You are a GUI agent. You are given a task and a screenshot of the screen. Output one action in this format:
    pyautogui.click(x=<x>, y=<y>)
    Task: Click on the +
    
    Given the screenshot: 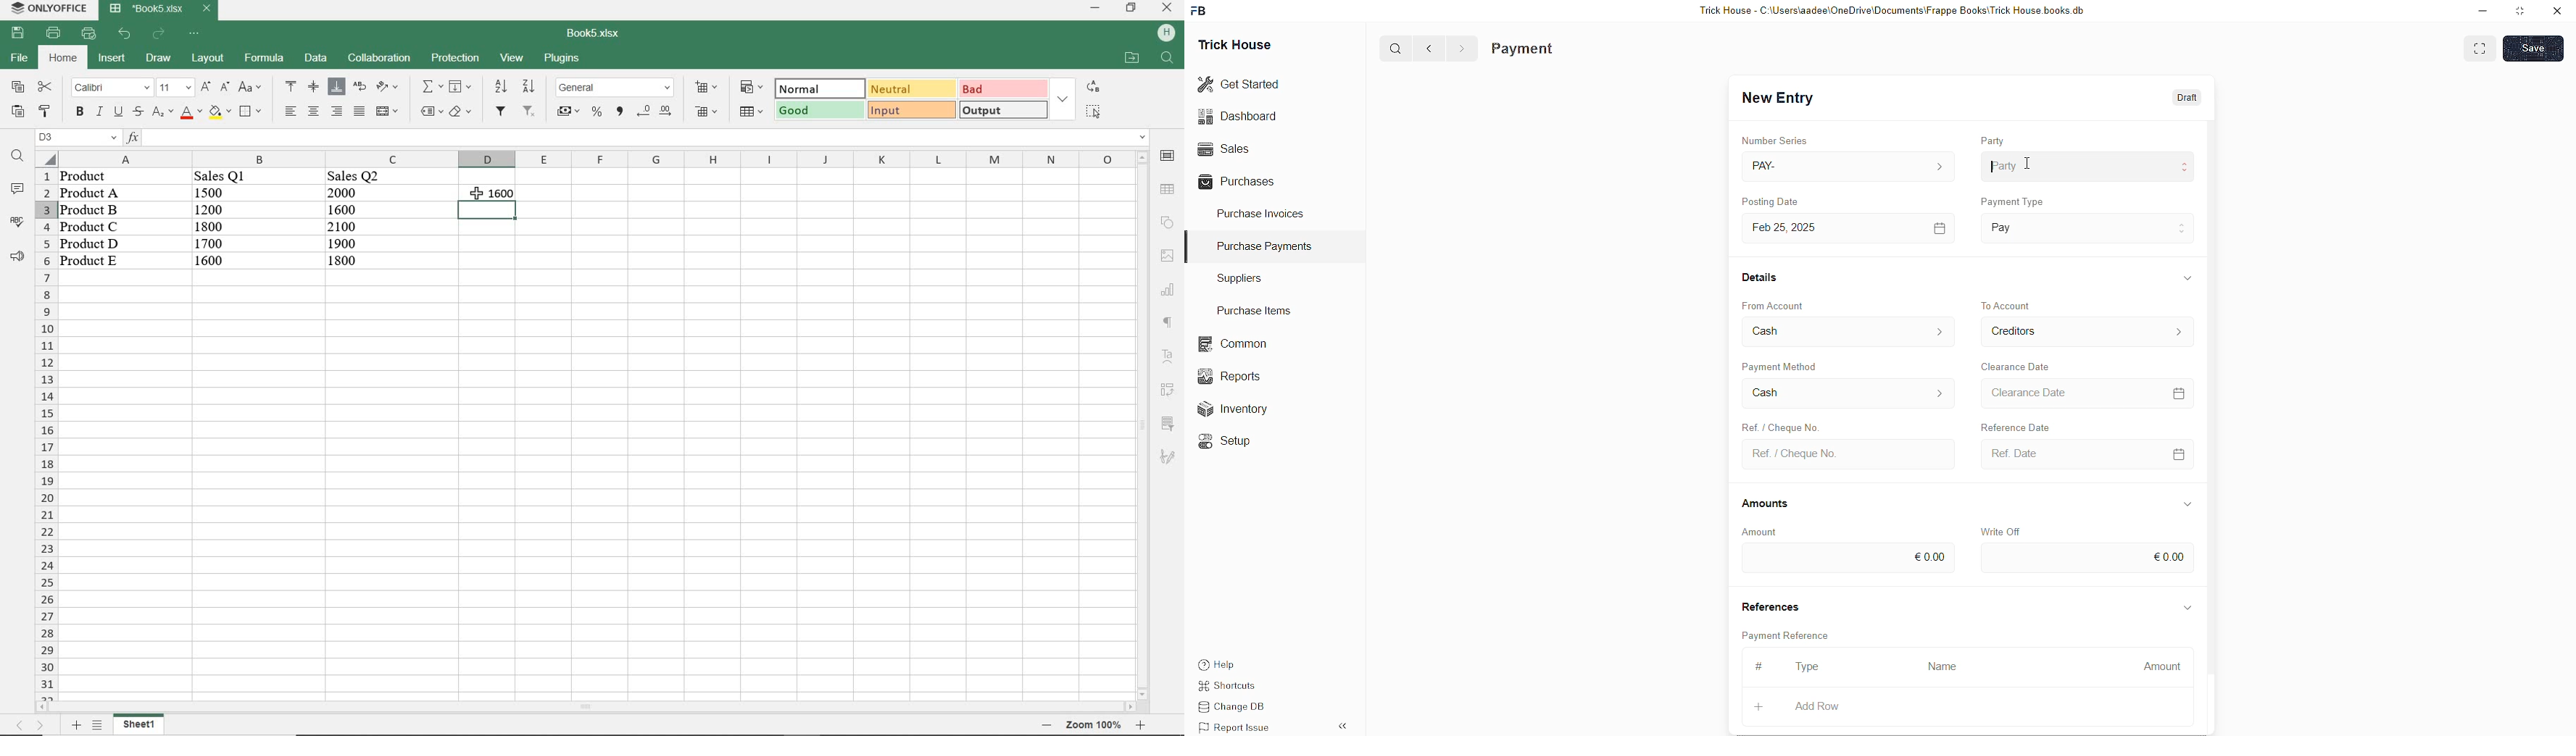 What is the action you would take?
    pyautogui.click(x=1761, y=704)
    